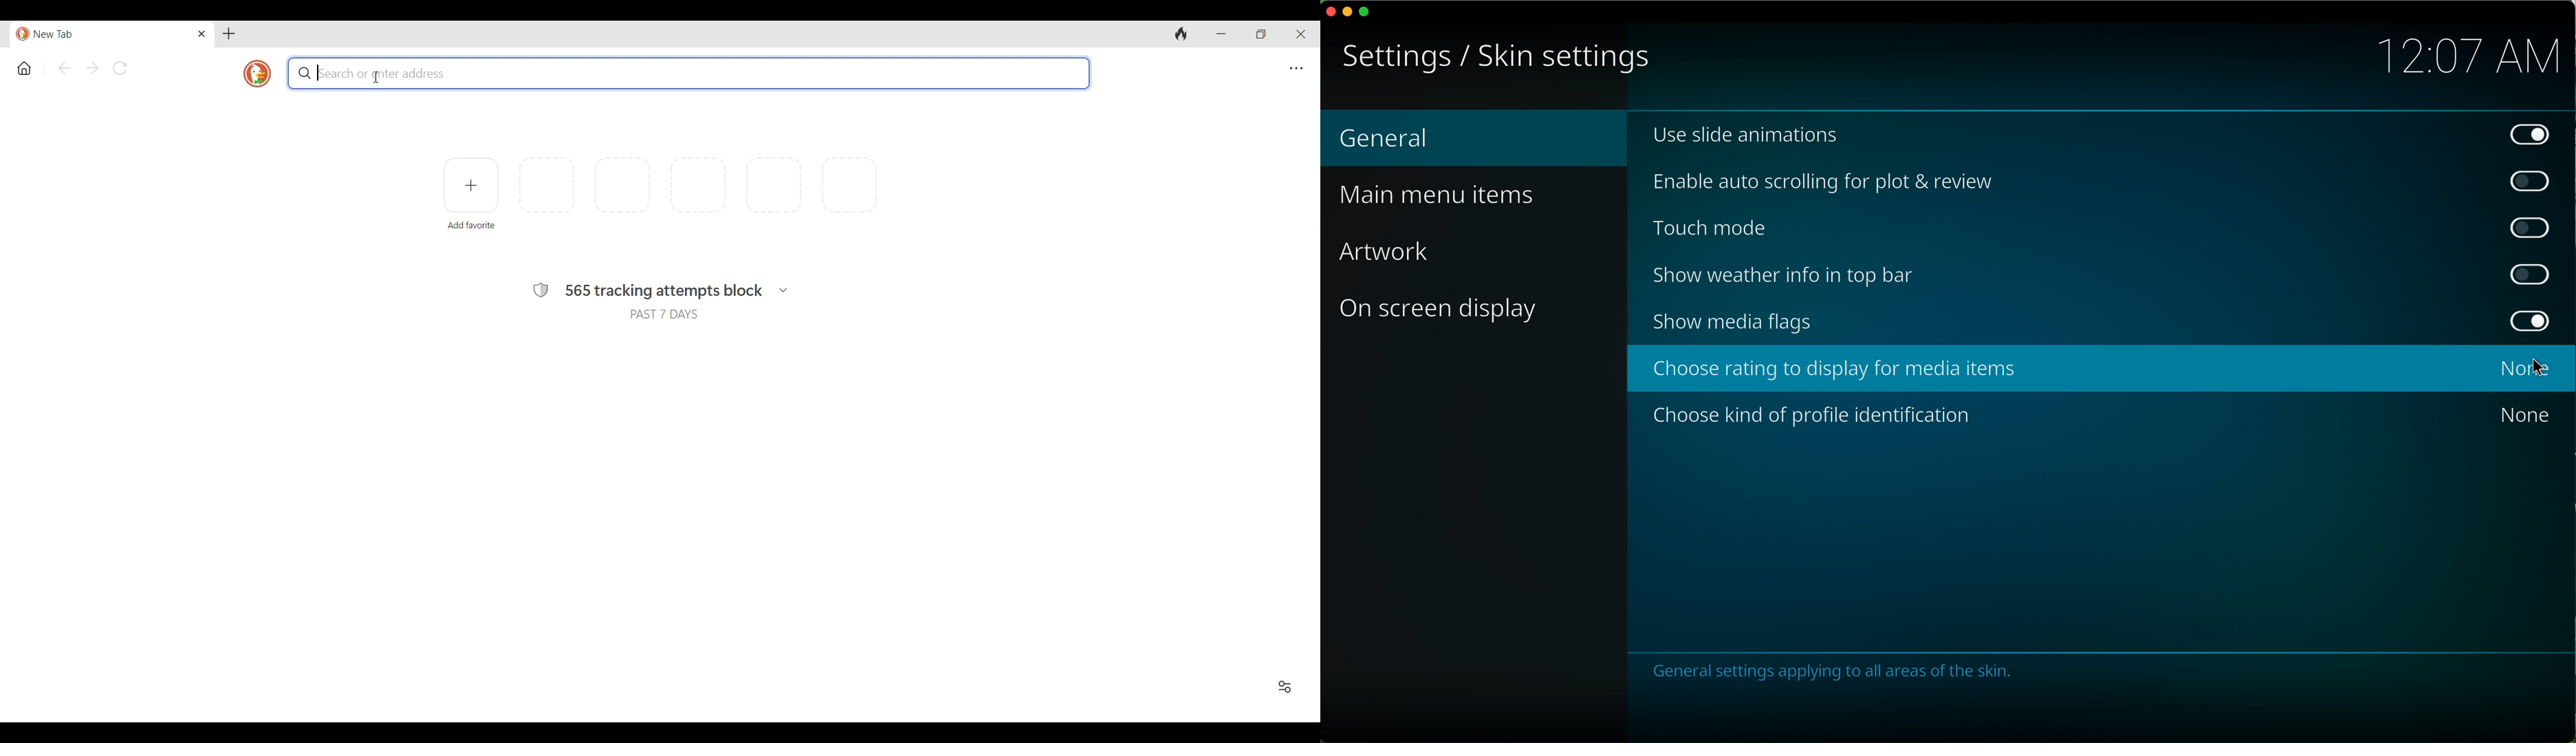 This screenshot has width=2576, height=756. I want to click on skin settings, so click(1491, 56).